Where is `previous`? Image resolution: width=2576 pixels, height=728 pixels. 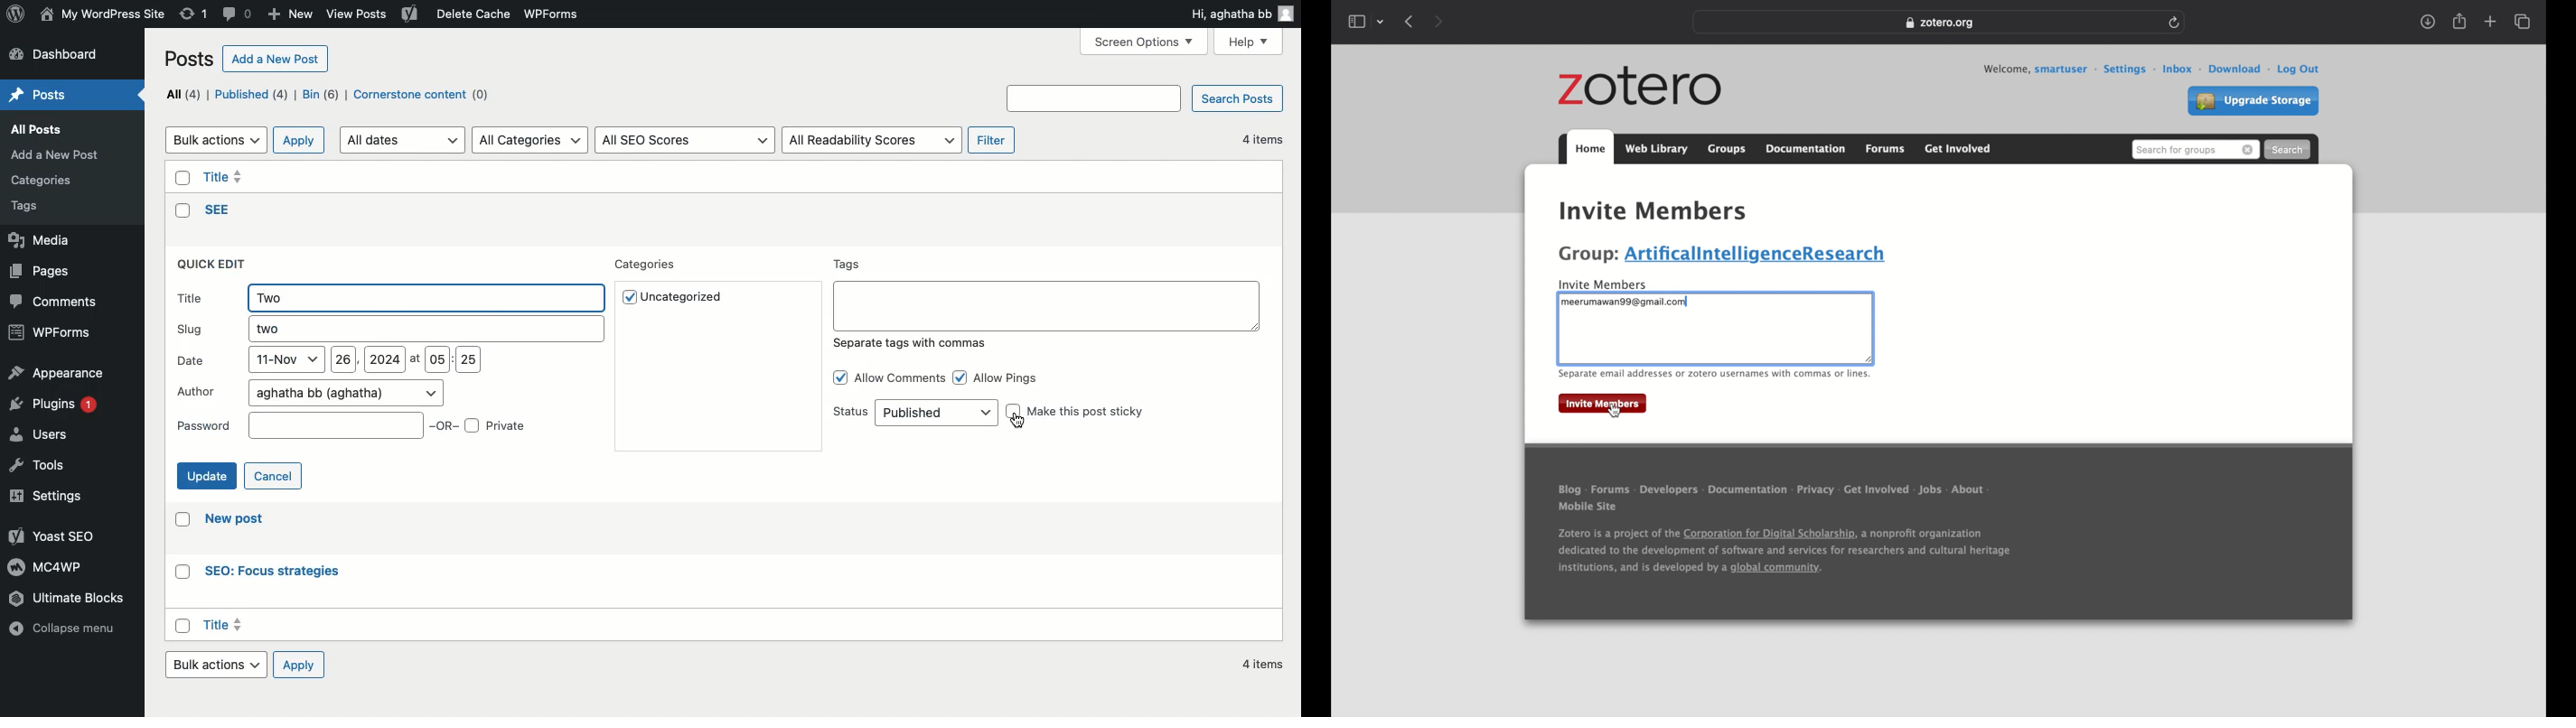 previous is located at coordinates (1409, 23).